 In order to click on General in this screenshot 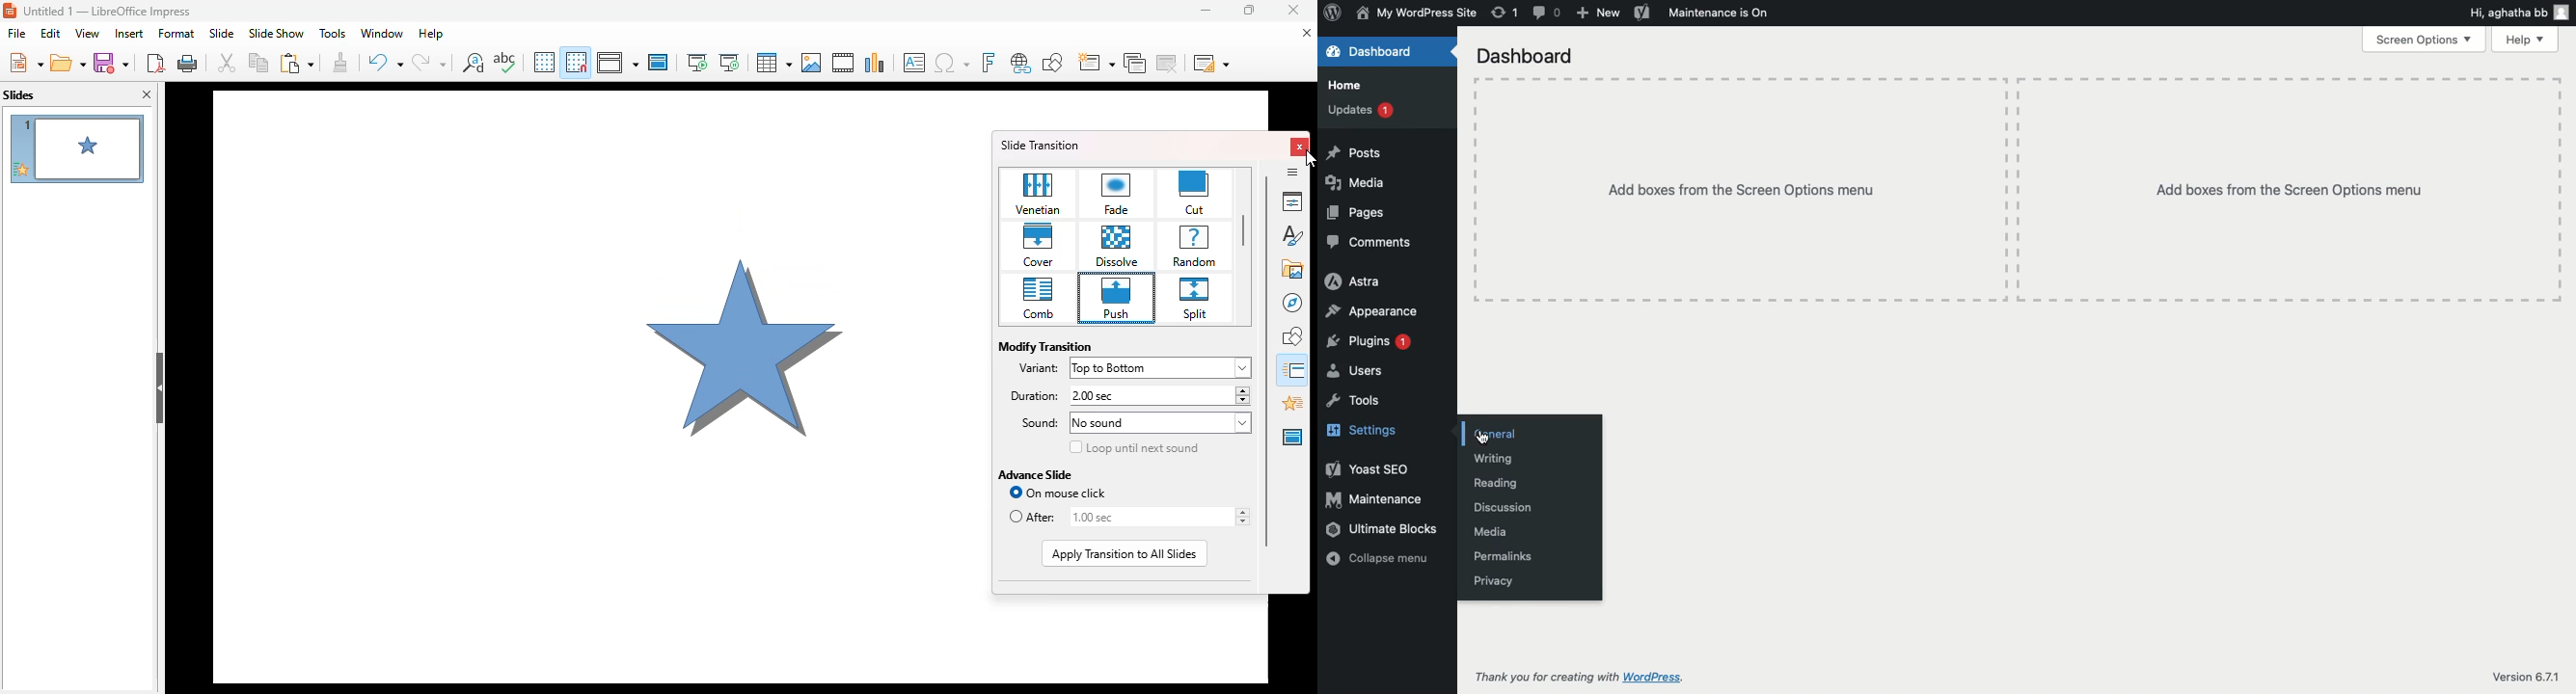, I will do `click(1495, 434)`.